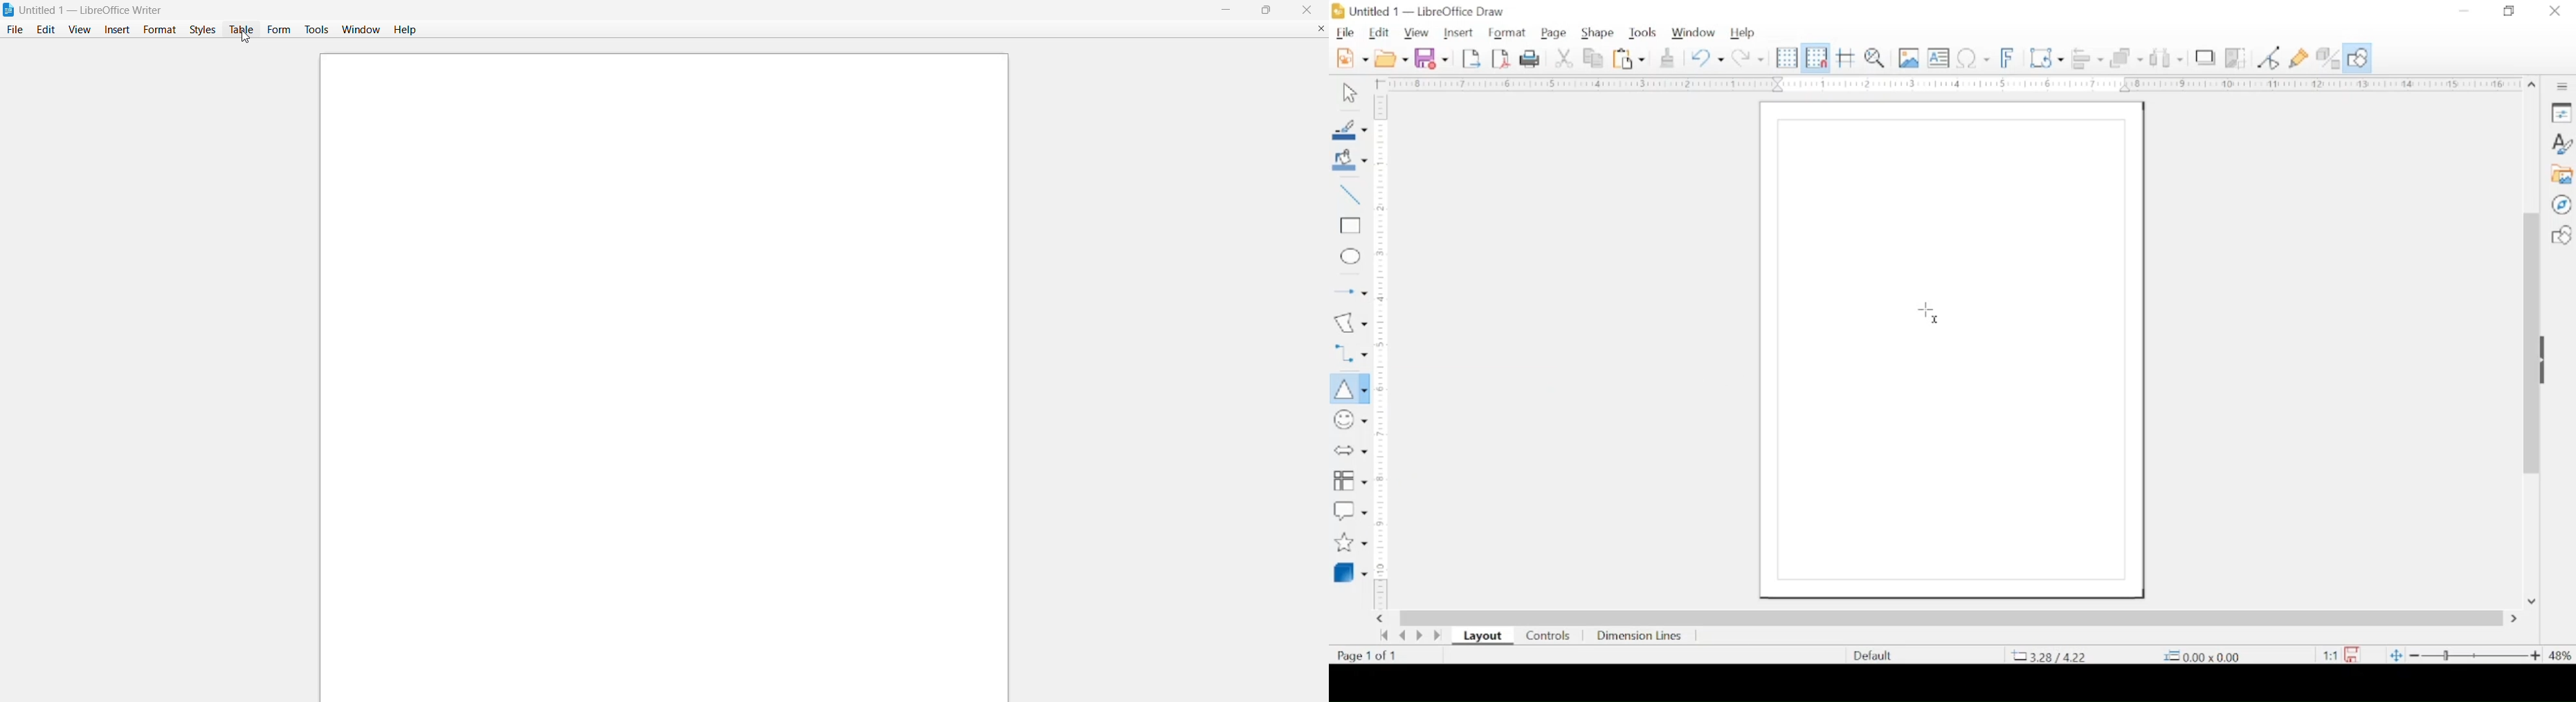 The height and width of the screenshot is (728, 2576). I want to click on drag handle, so click(2548, 361).